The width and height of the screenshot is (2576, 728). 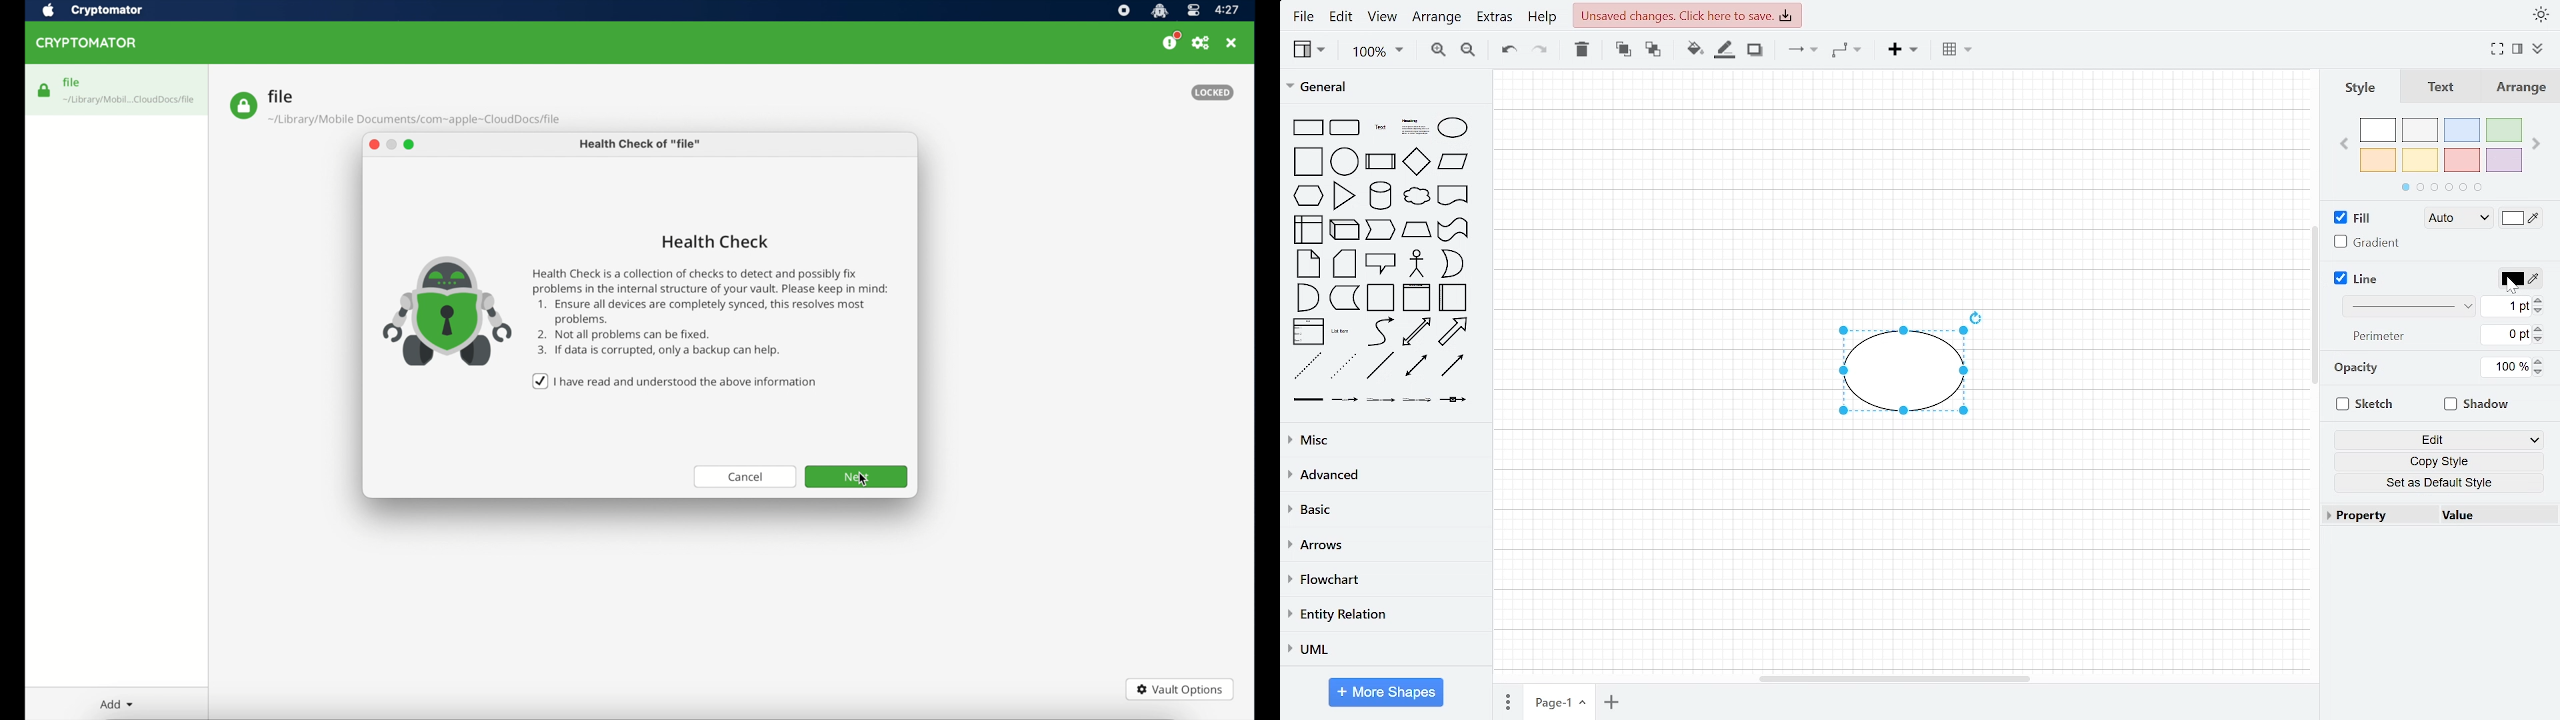 What do you see at coordinates (1414, 366) in the screenshot?
I see `bidirectional connector` at bounding box center [1414, 366].